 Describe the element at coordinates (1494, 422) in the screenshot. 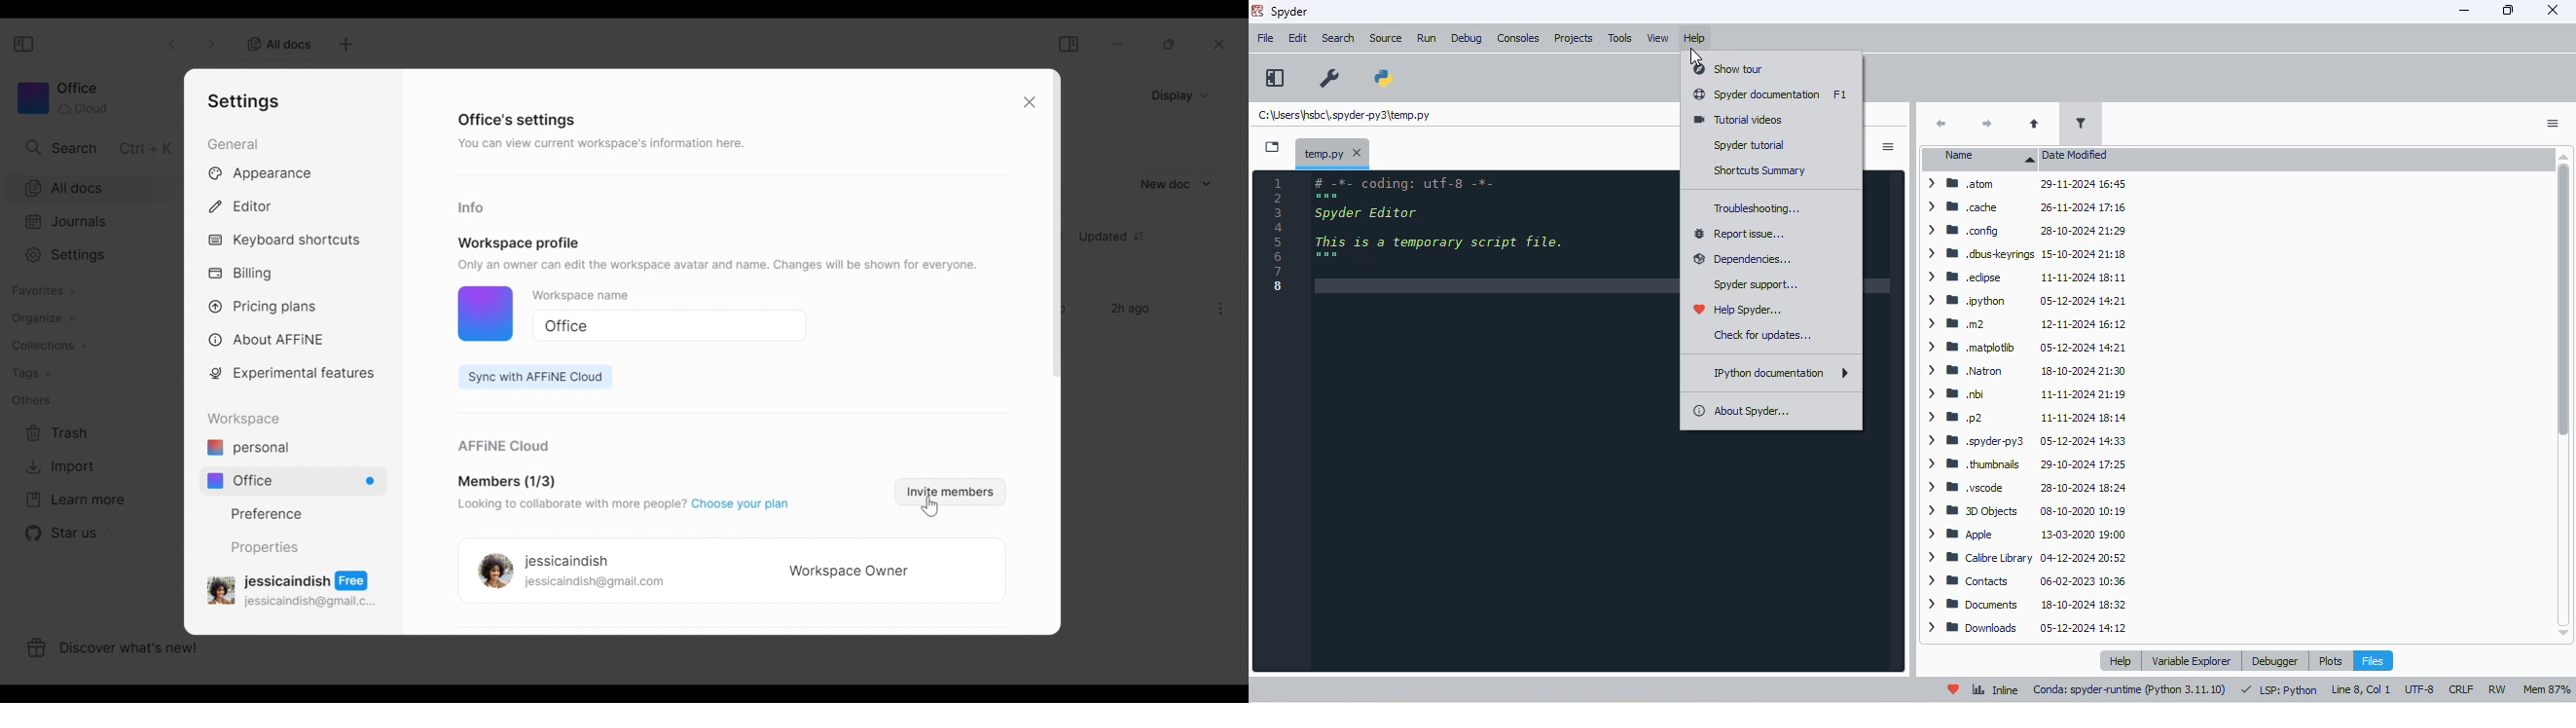

I see `editor` at that location.